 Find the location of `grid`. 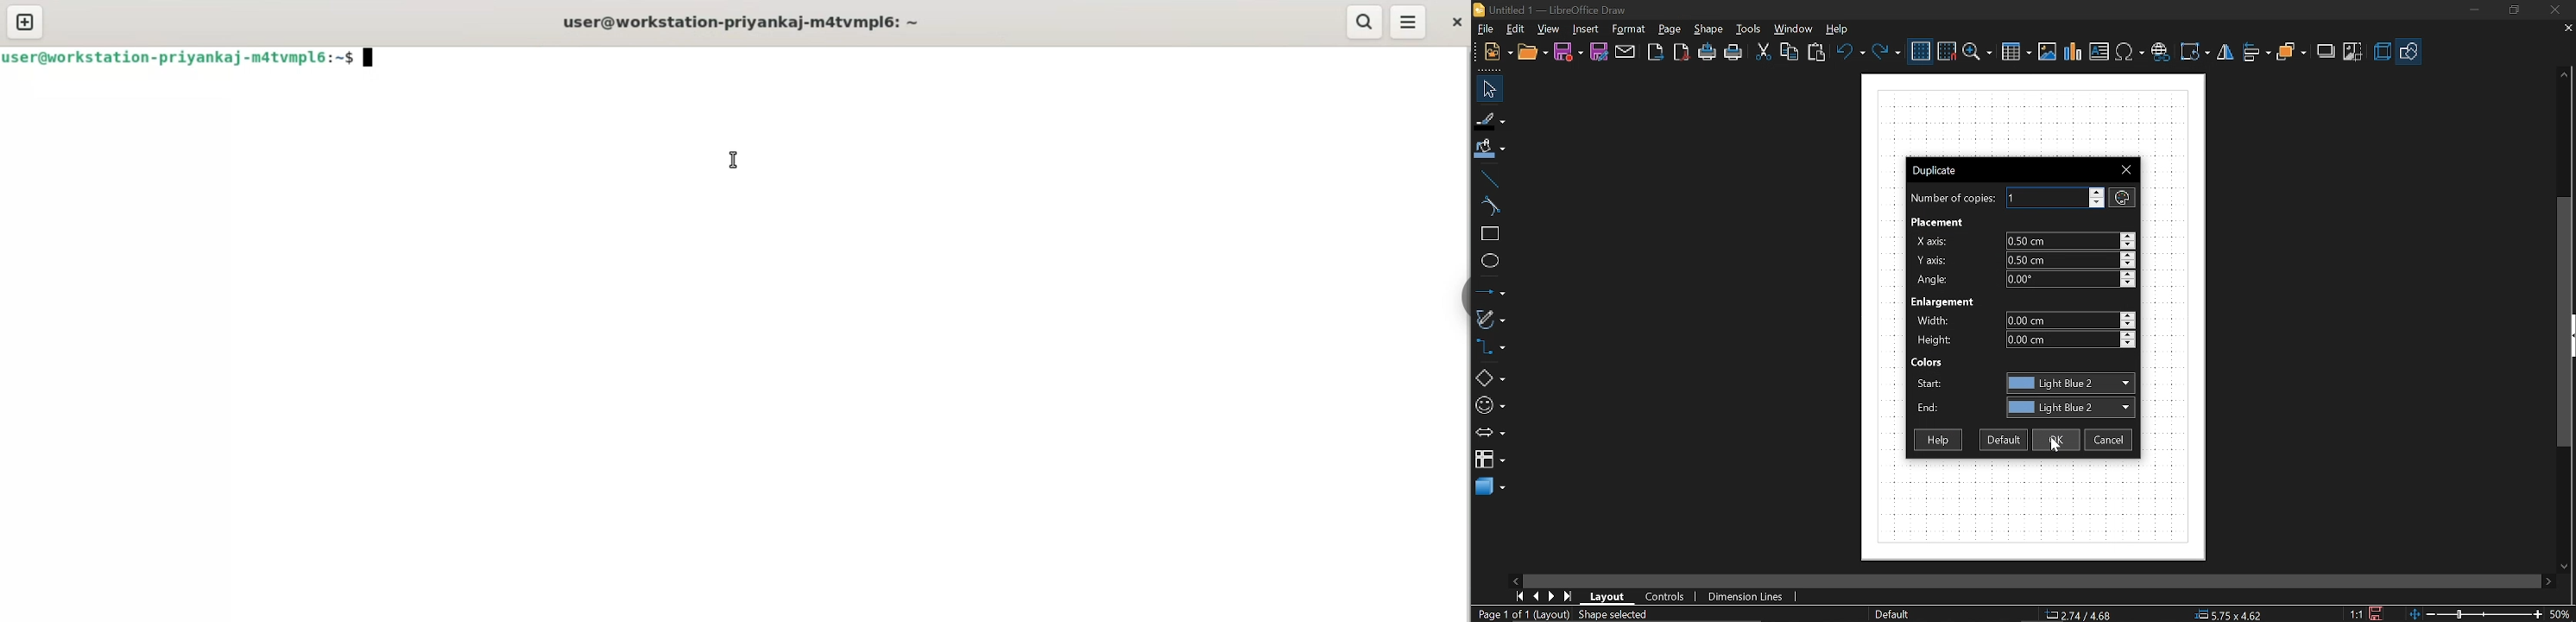

grid is located at coordinates (1921, 52).